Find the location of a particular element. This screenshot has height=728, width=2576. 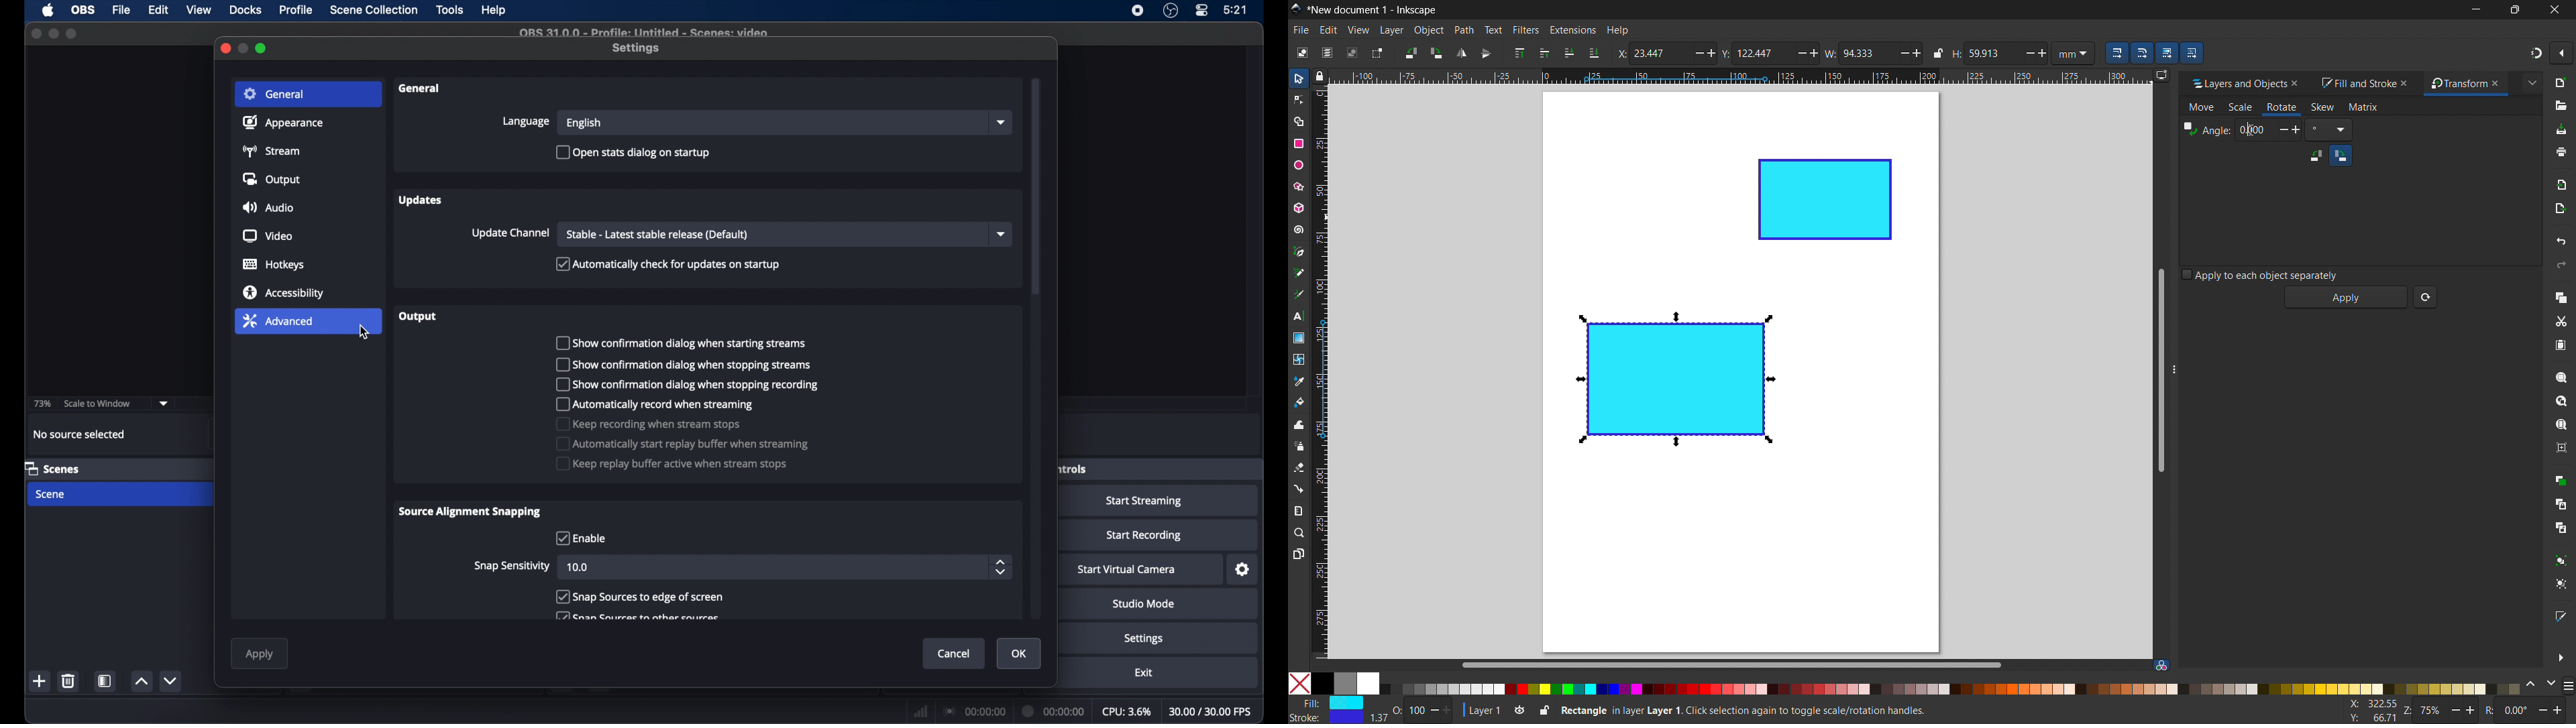

10.0 is located at coordinates (577, 567).